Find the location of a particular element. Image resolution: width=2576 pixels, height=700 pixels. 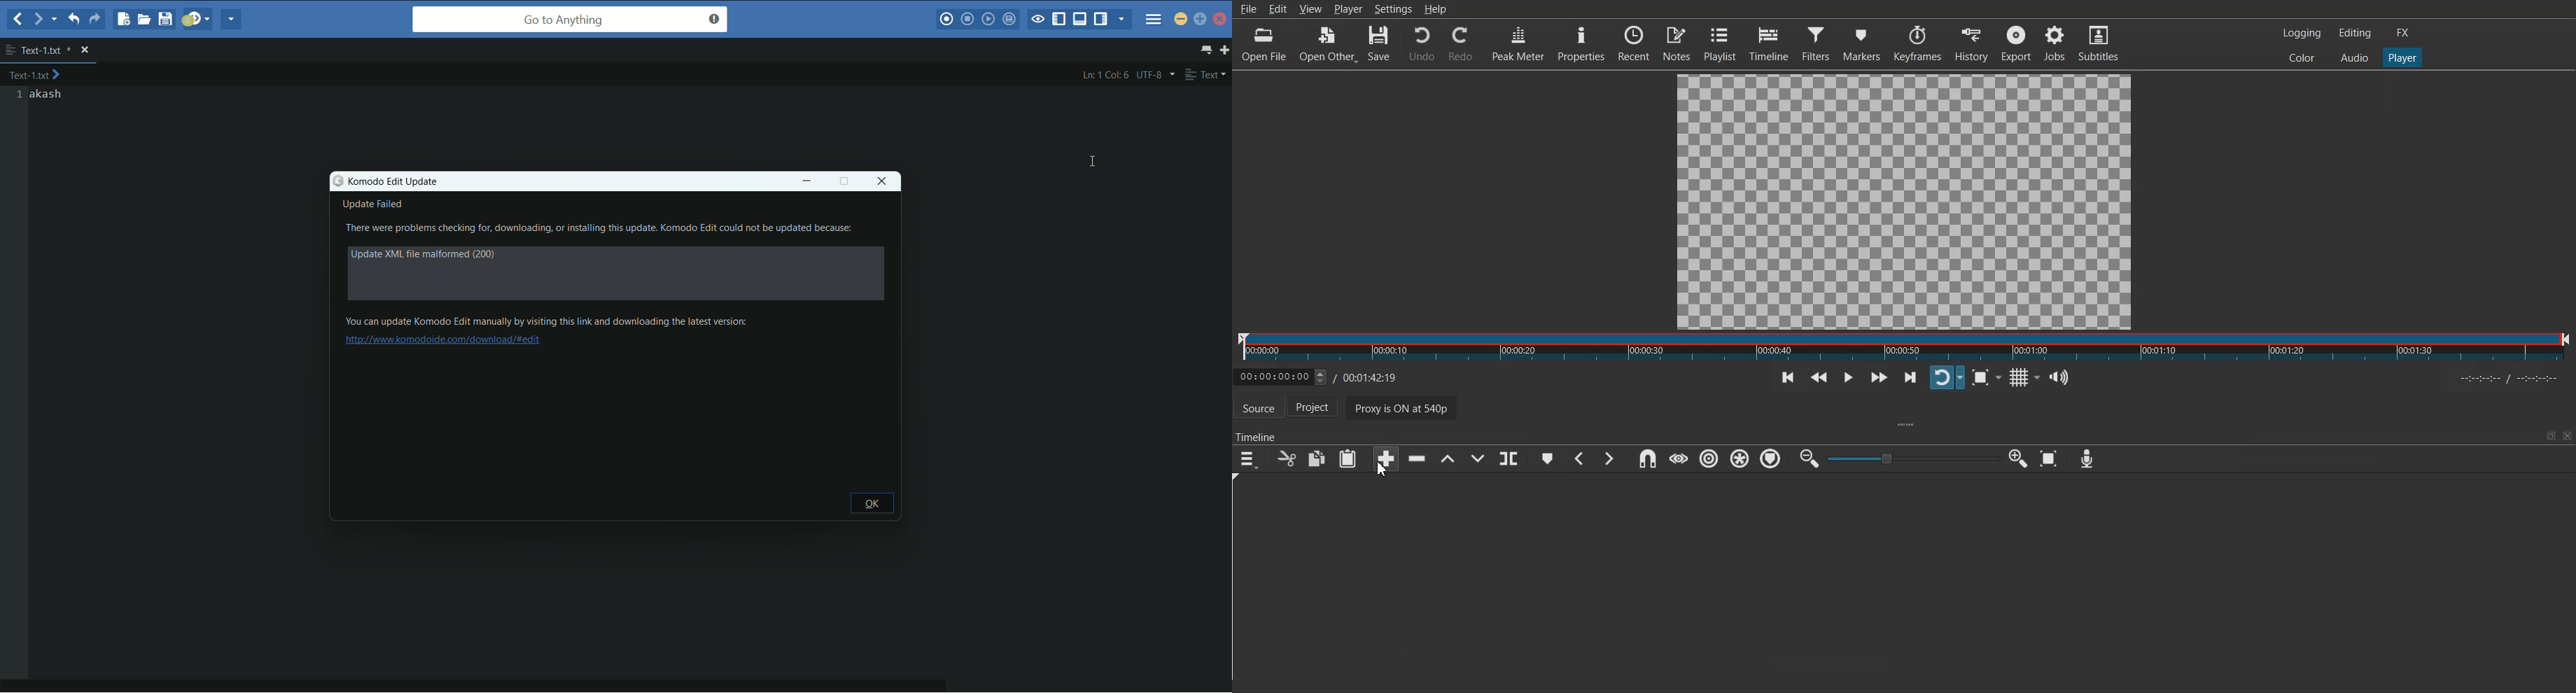

Audio is located at coordinates (2354, 57).